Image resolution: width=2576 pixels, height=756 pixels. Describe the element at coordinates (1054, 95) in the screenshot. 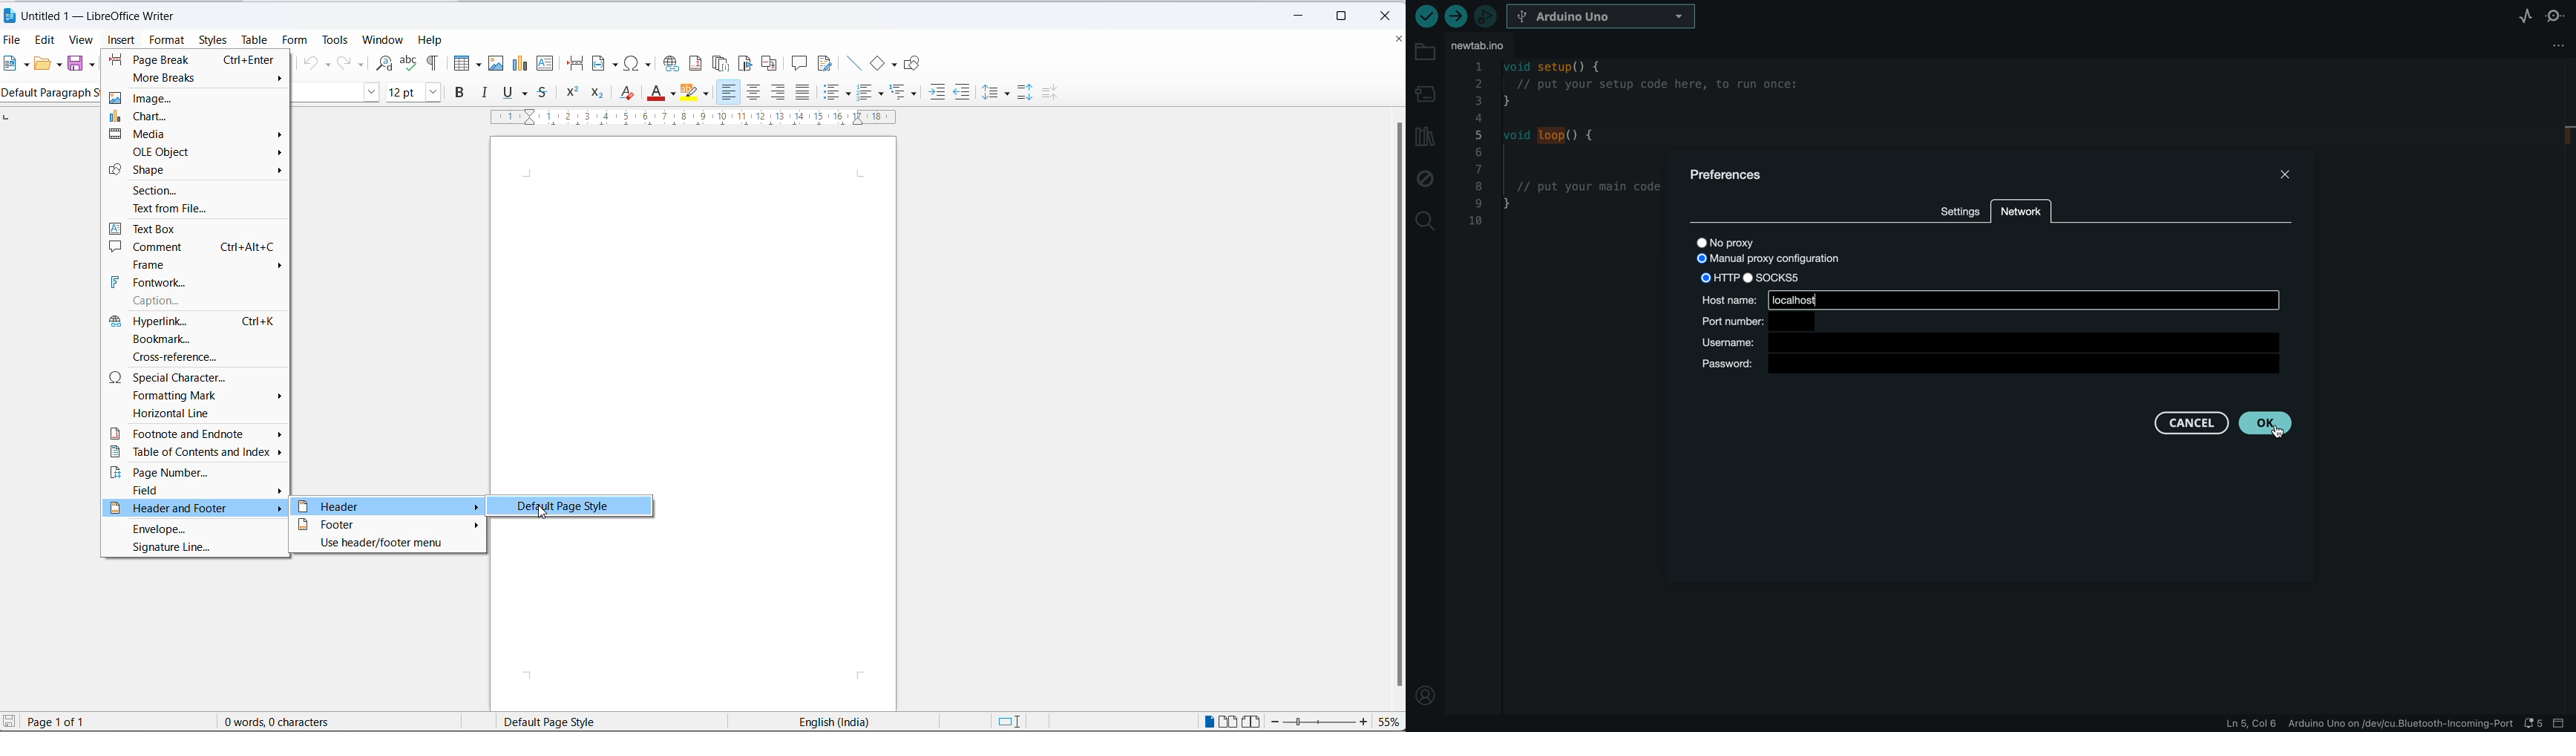

I see `decrease paragraphing space` at that location.